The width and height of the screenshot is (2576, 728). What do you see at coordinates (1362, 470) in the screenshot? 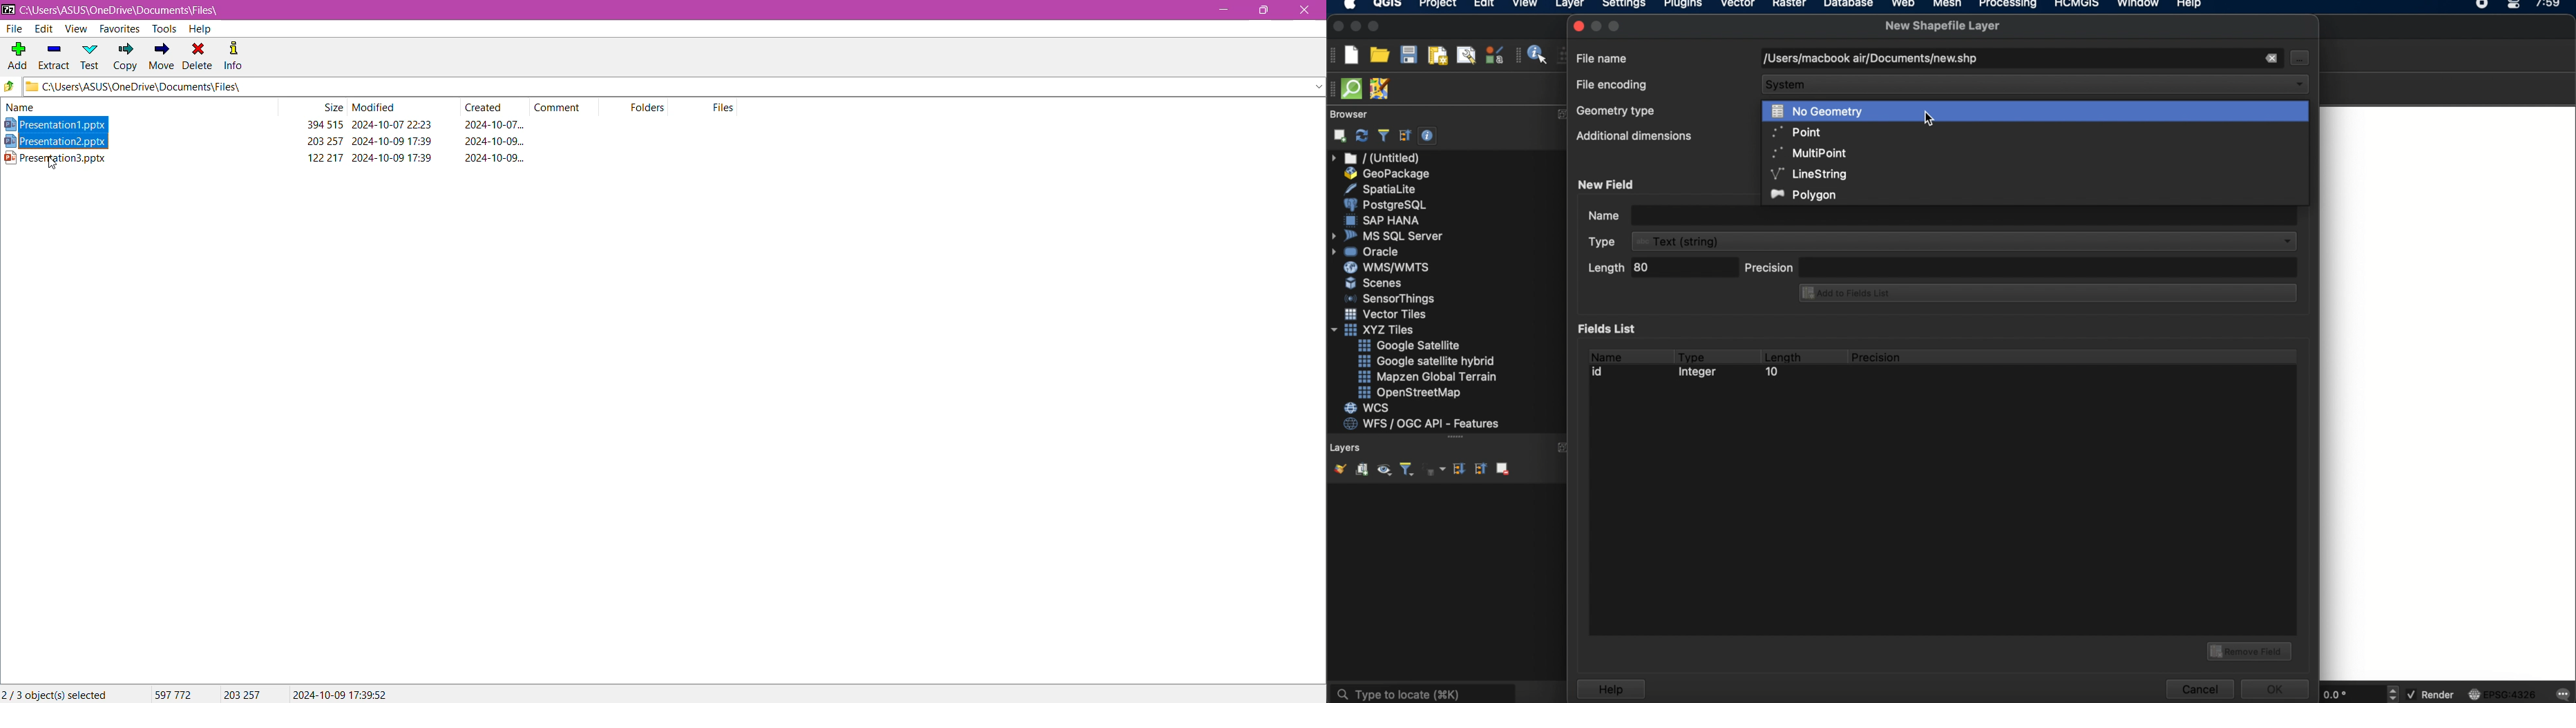
I see `add group` at bounding box center [1362, 470].